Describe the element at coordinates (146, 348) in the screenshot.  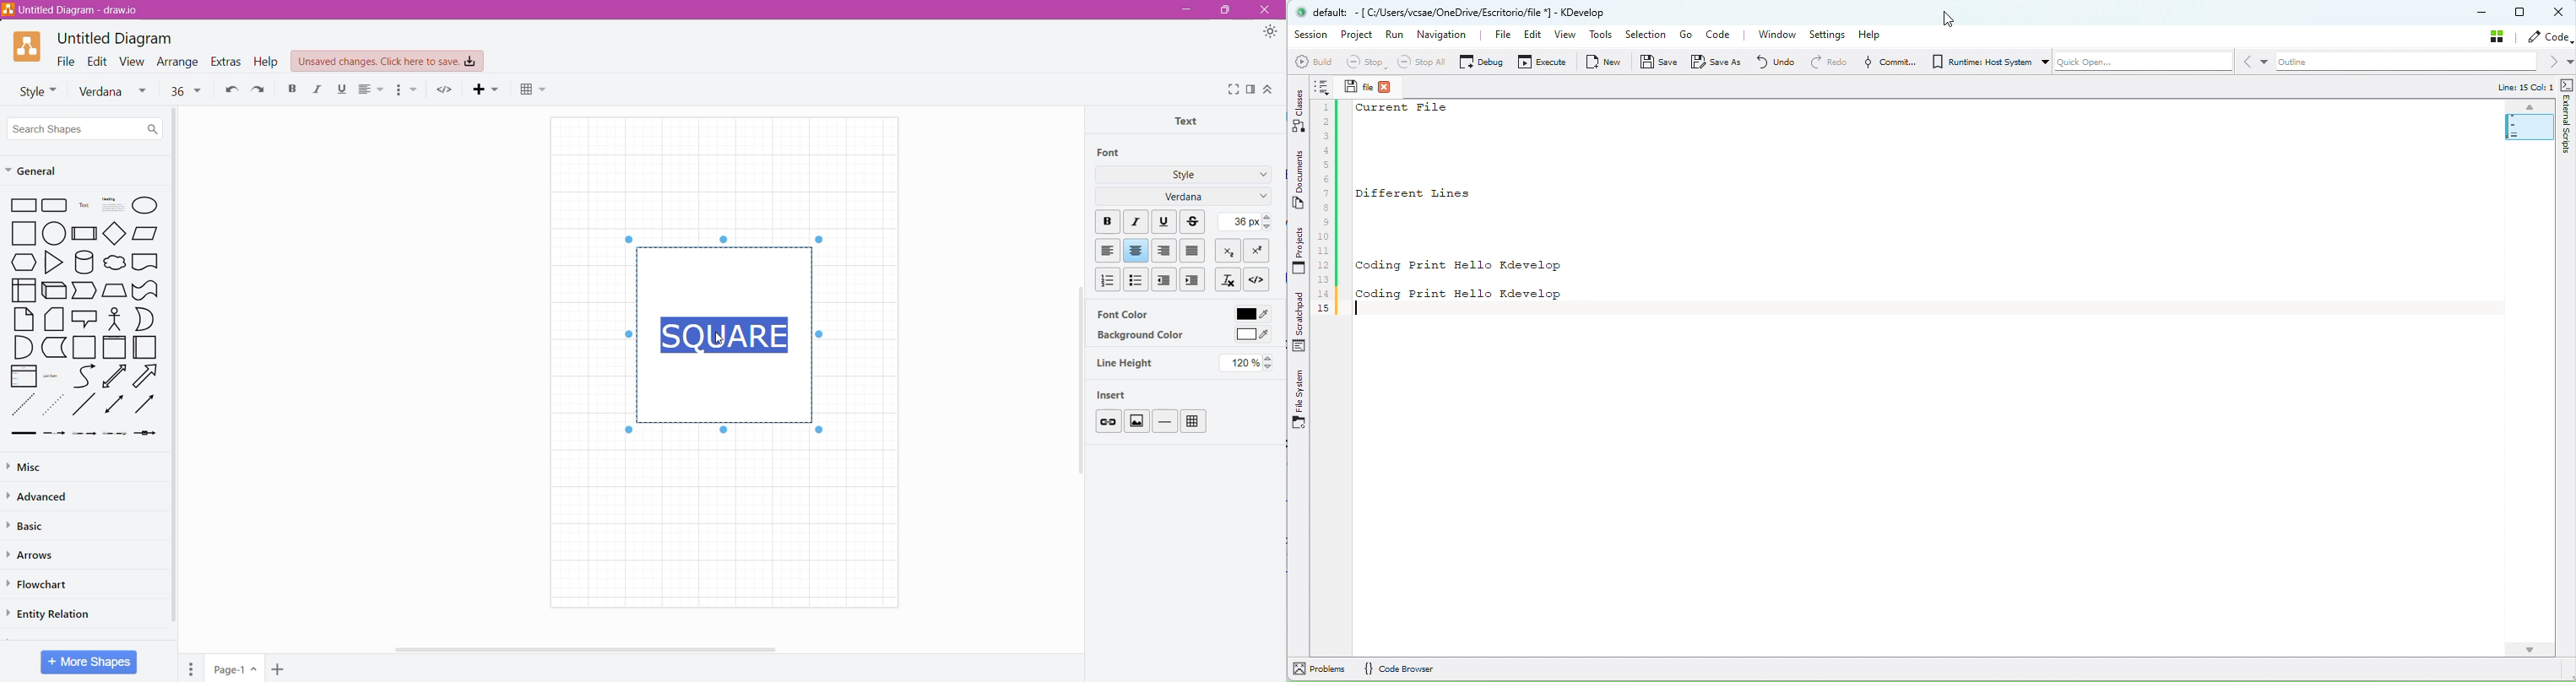
I see `Folded Paper ` at that location.